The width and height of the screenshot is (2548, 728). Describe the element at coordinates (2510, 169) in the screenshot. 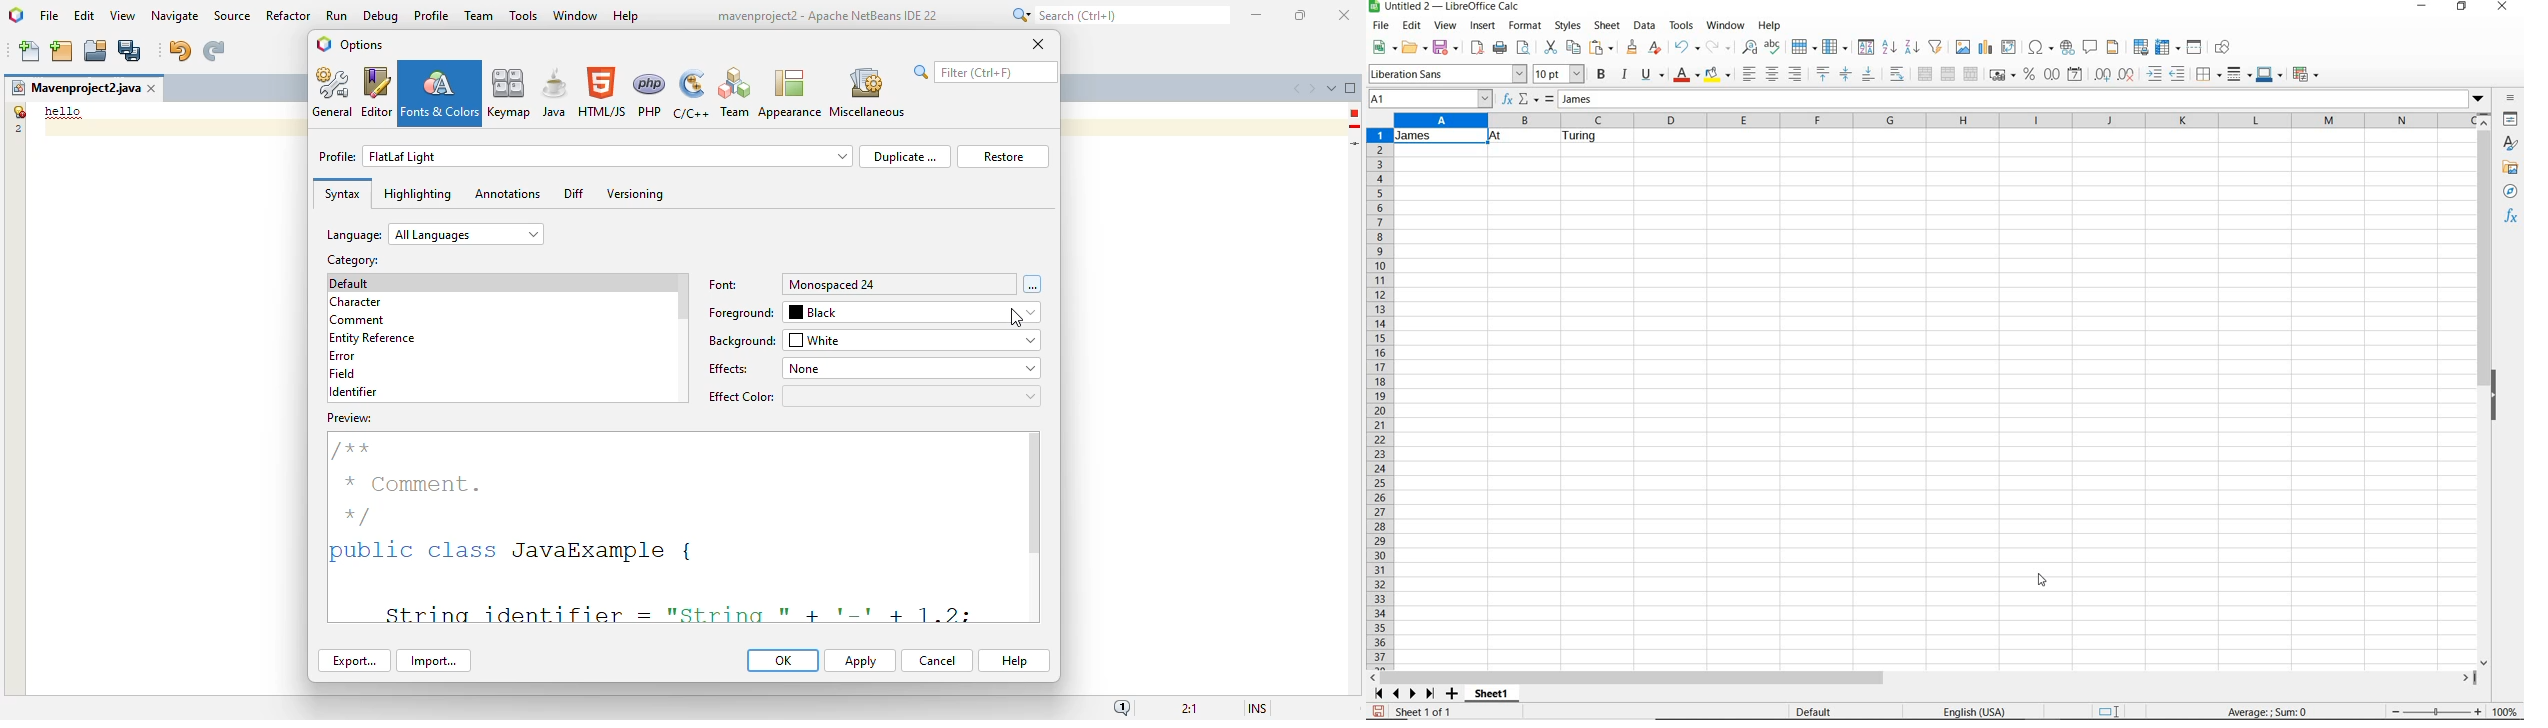

I see `gallery` at that location.